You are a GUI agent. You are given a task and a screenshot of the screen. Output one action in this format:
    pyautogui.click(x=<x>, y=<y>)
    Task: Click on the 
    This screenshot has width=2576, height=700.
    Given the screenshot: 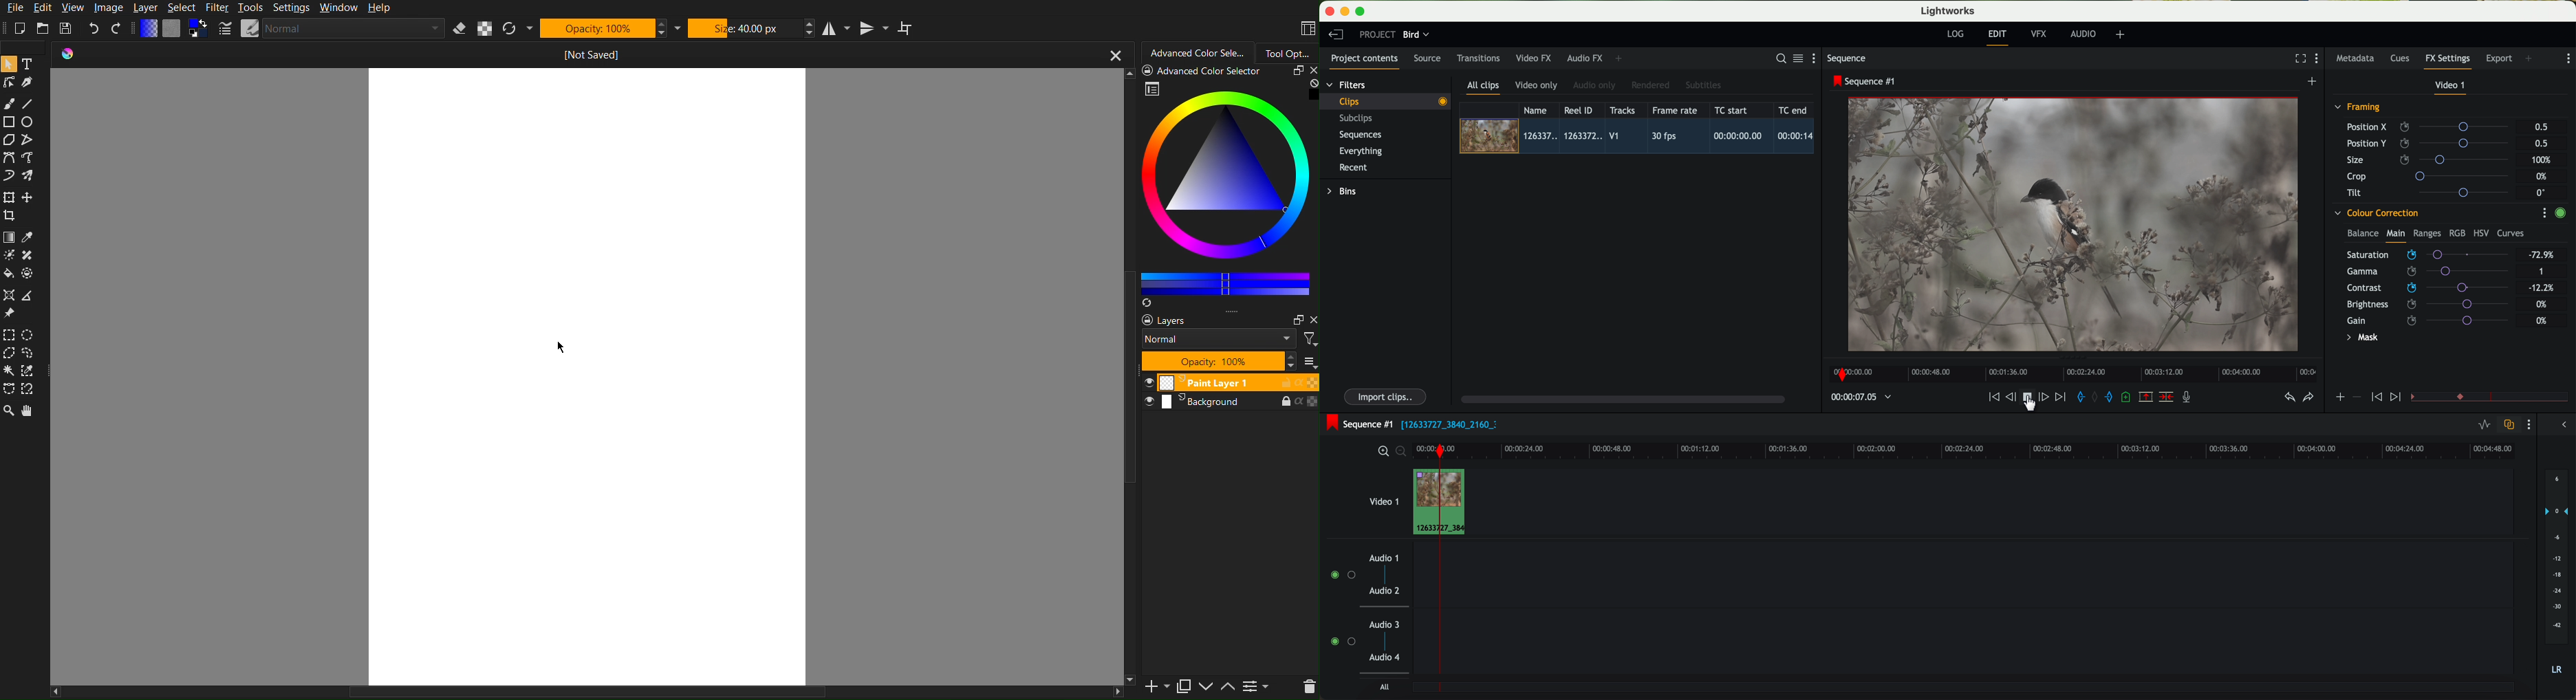 What is the action you would take?
    pyautogui.click(x=1206, y=69)
    